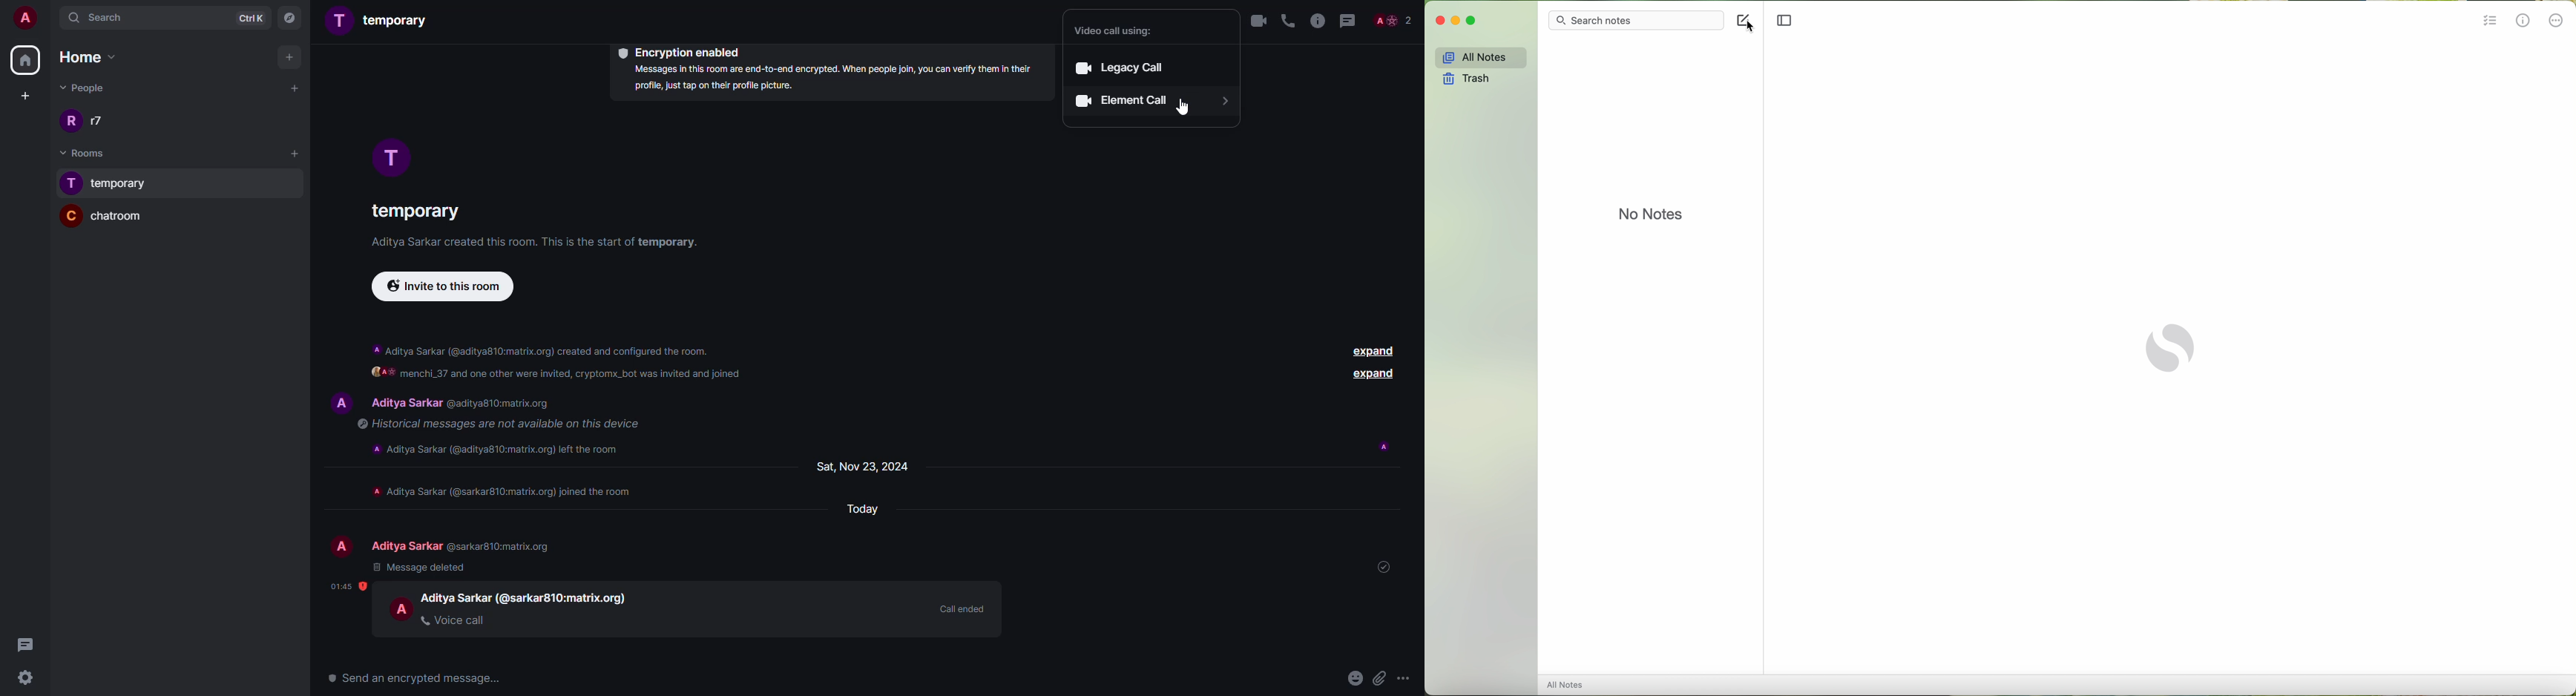  Describe the element at coordinates (27, 20) in the screenshot. I see `account` at that location.